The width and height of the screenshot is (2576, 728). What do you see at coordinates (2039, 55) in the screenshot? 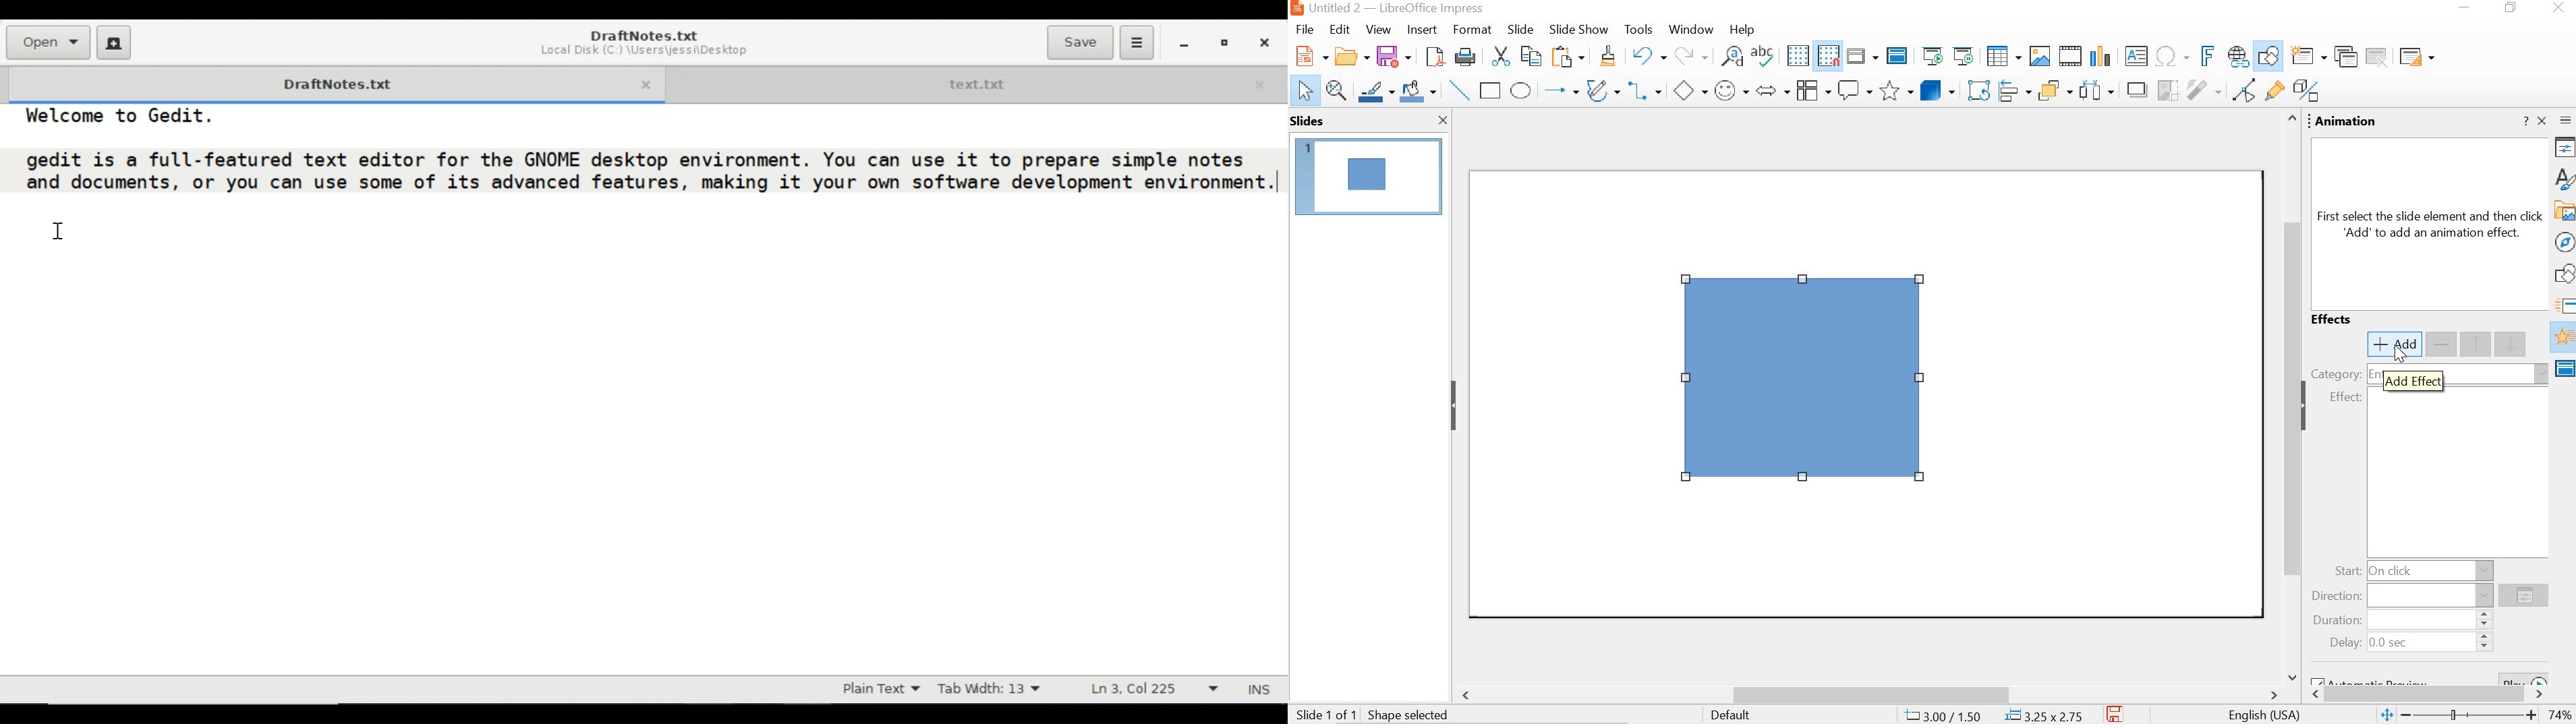
I see `insert image` at bounding box center [2039, 55].